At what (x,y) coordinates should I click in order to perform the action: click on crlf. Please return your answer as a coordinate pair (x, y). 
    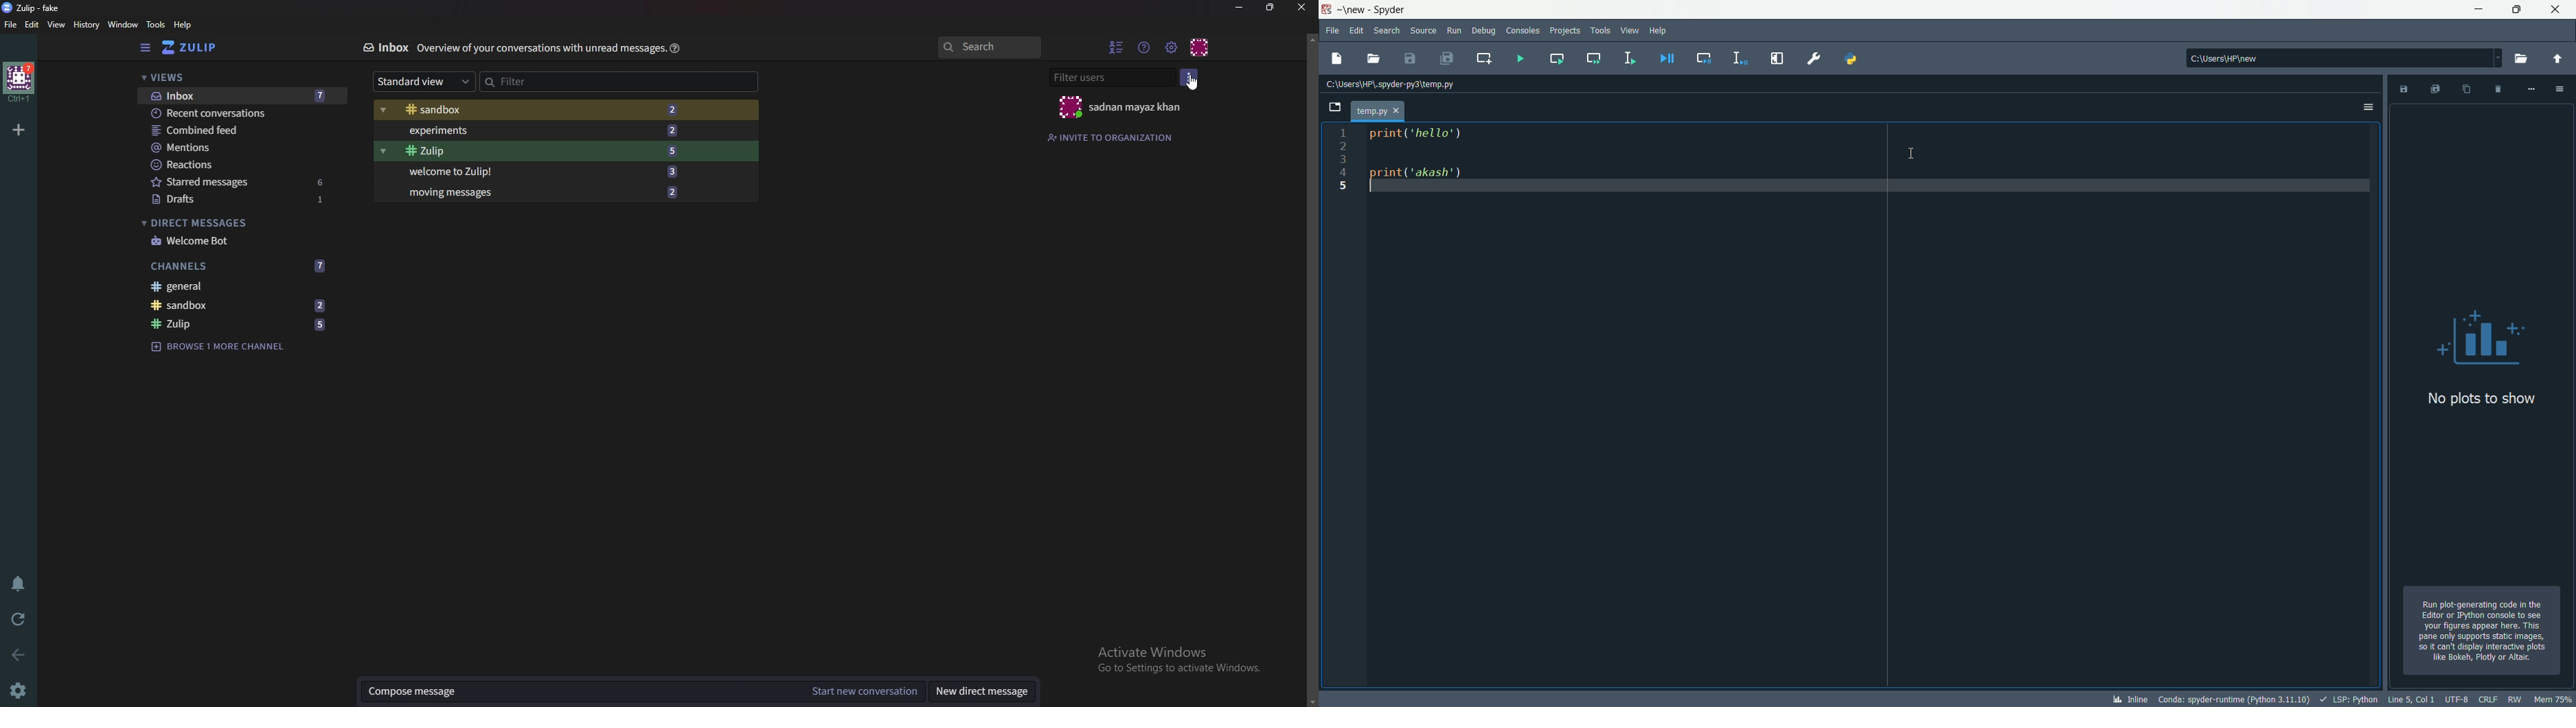
    Looking at the image, I should click on (2489, 699).